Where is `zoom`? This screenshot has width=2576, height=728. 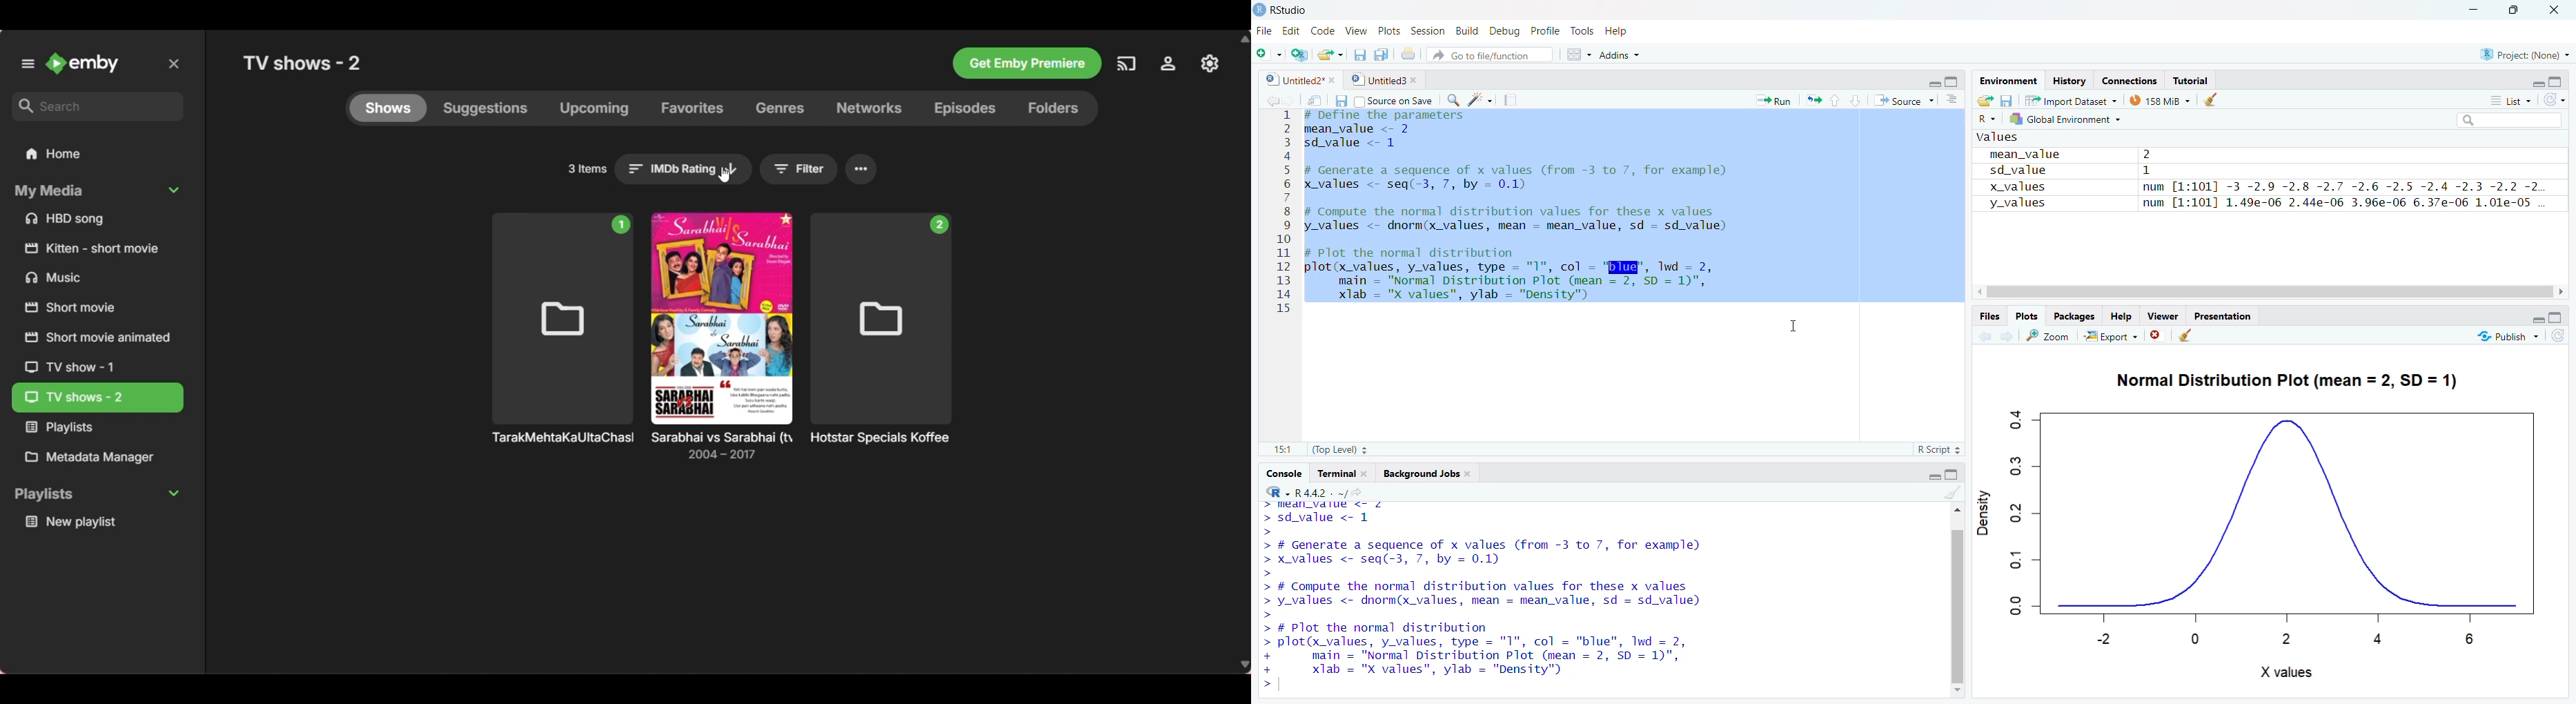 zoom is located at coordinates (2052, 333).